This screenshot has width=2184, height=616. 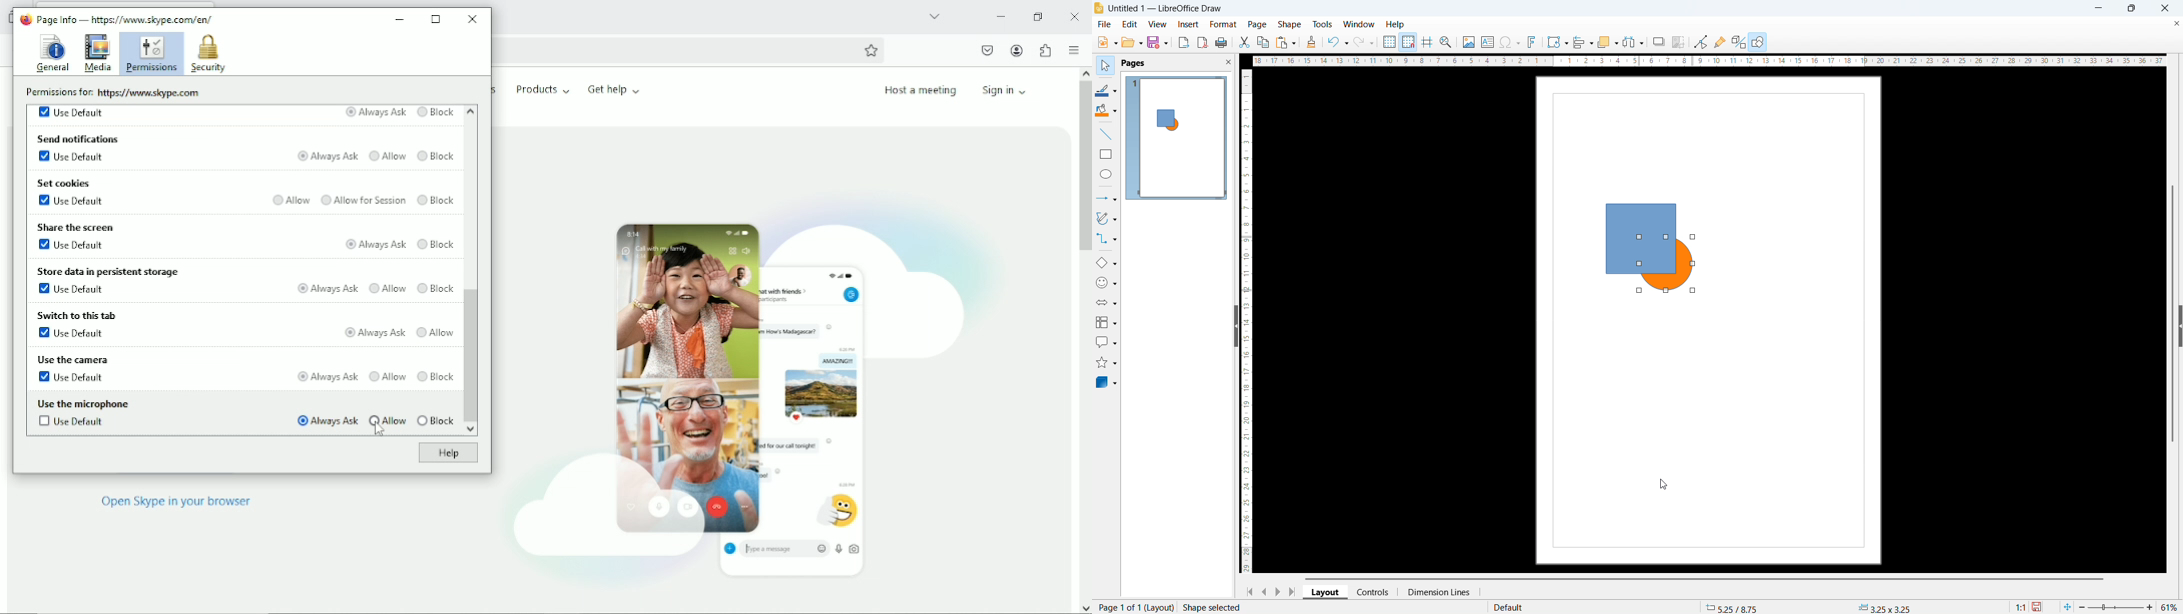 What do you see at coordinates (934, 15) in the screenshot?
I see `List all tabs` at bounding box center [934, 15].